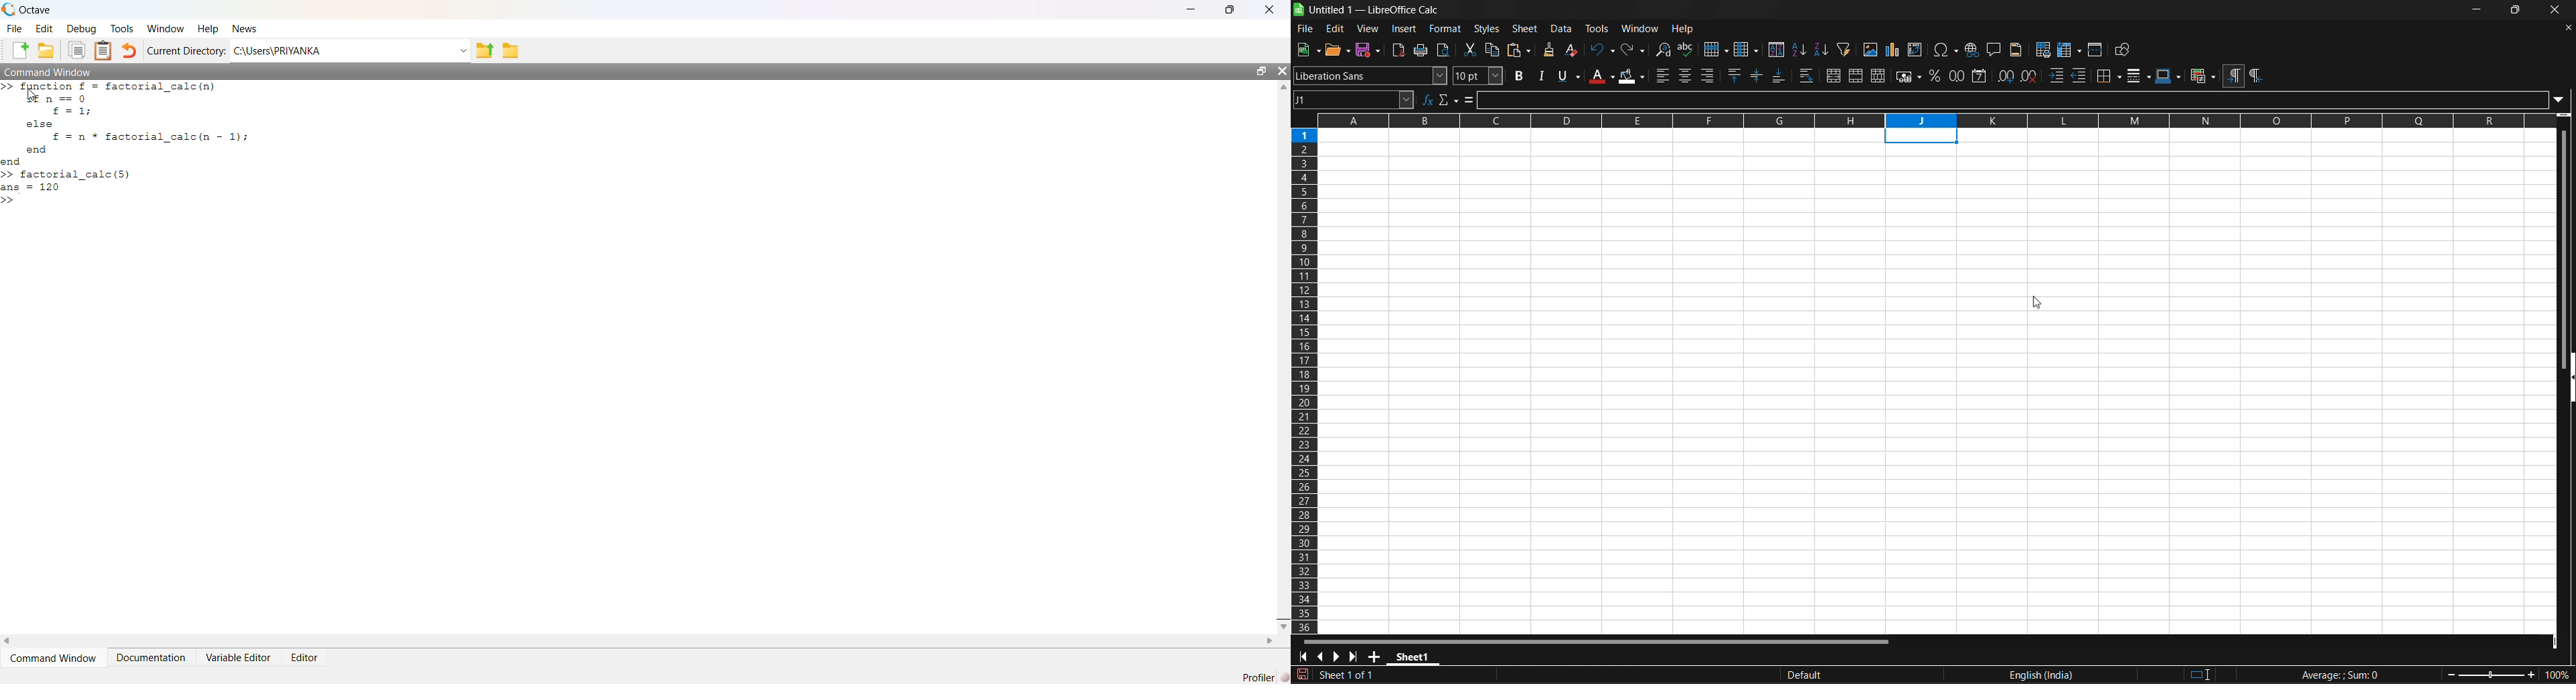  What do you see at coordinates (1573, 49) in the screenshot?
I see `clear direct formatting` at bounding box center [1573, 49].